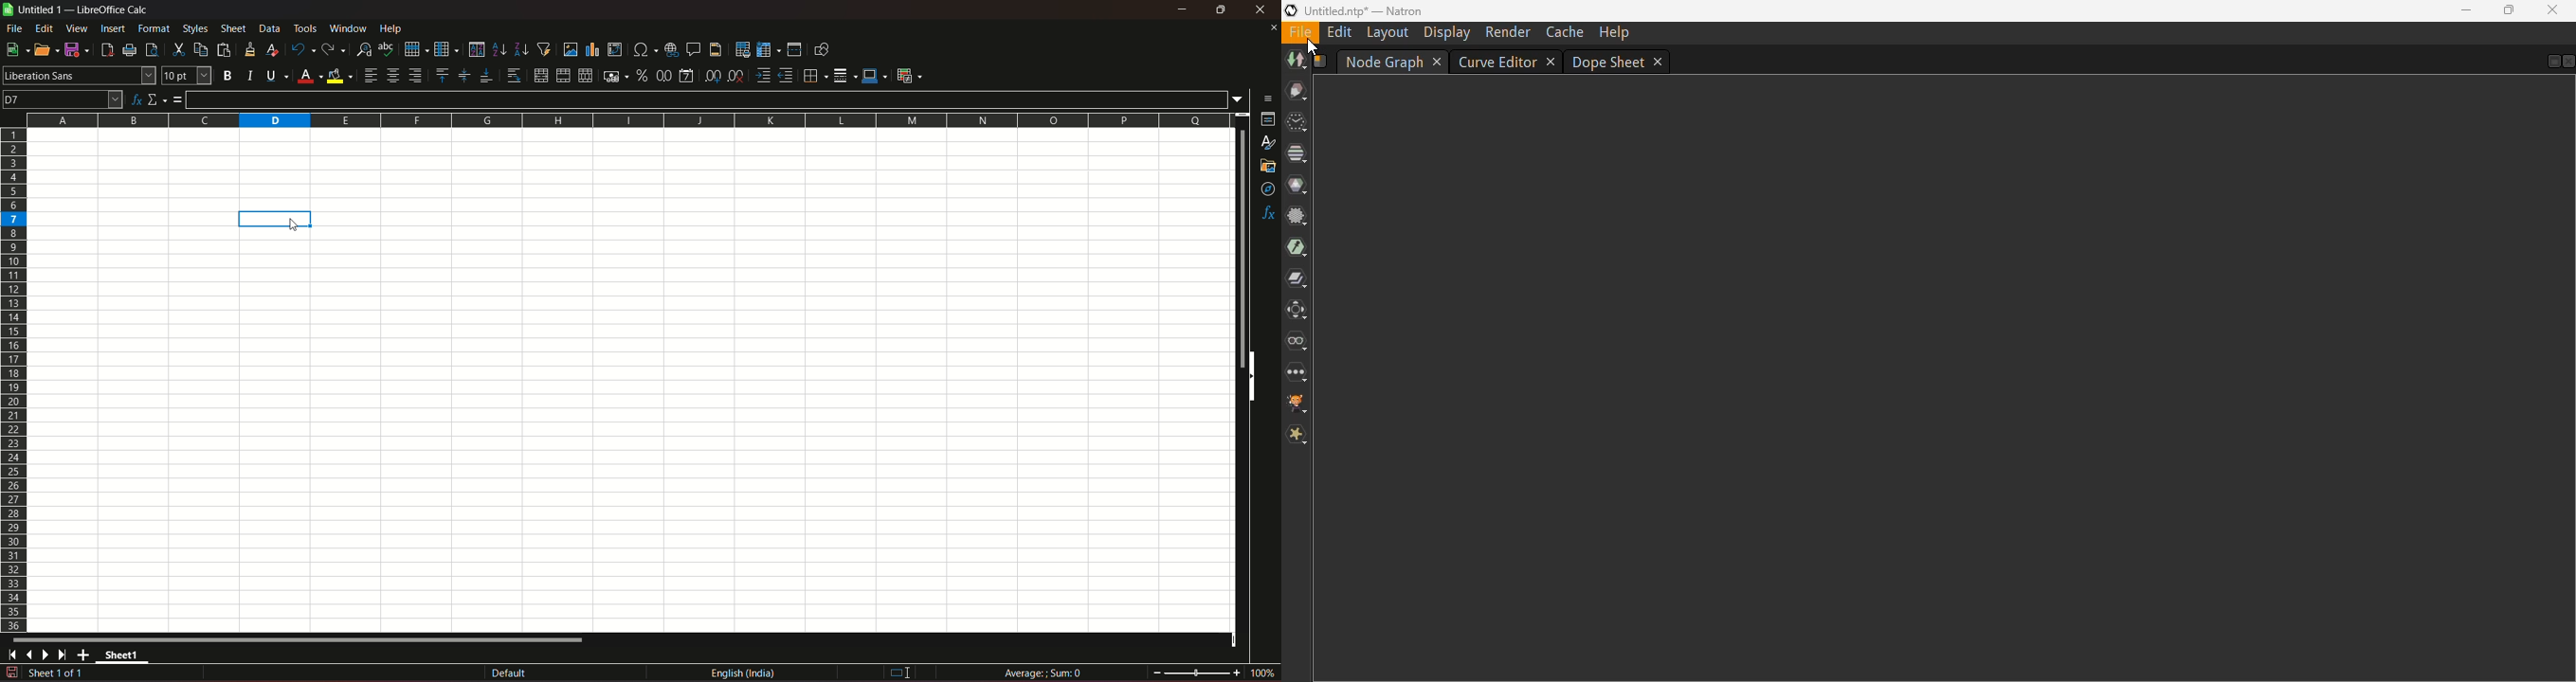  I want to click on render, so click(1508, 32).